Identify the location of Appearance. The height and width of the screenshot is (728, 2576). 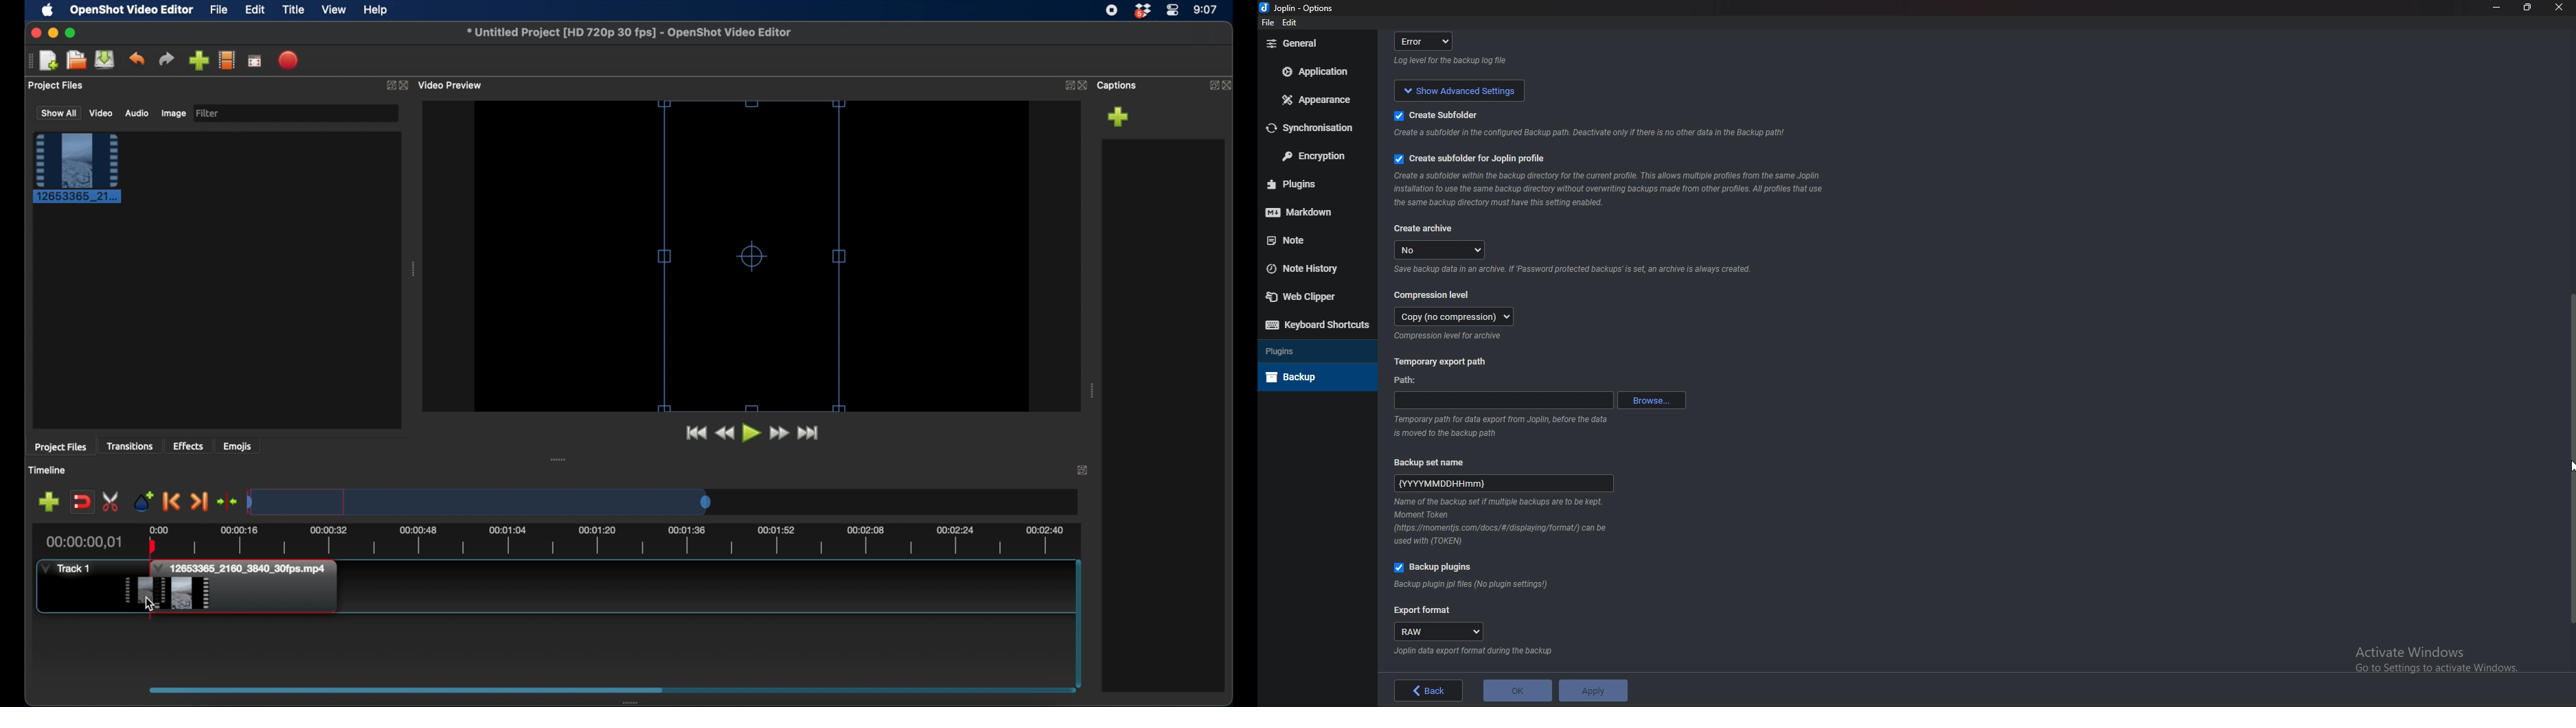
(1320, 99).